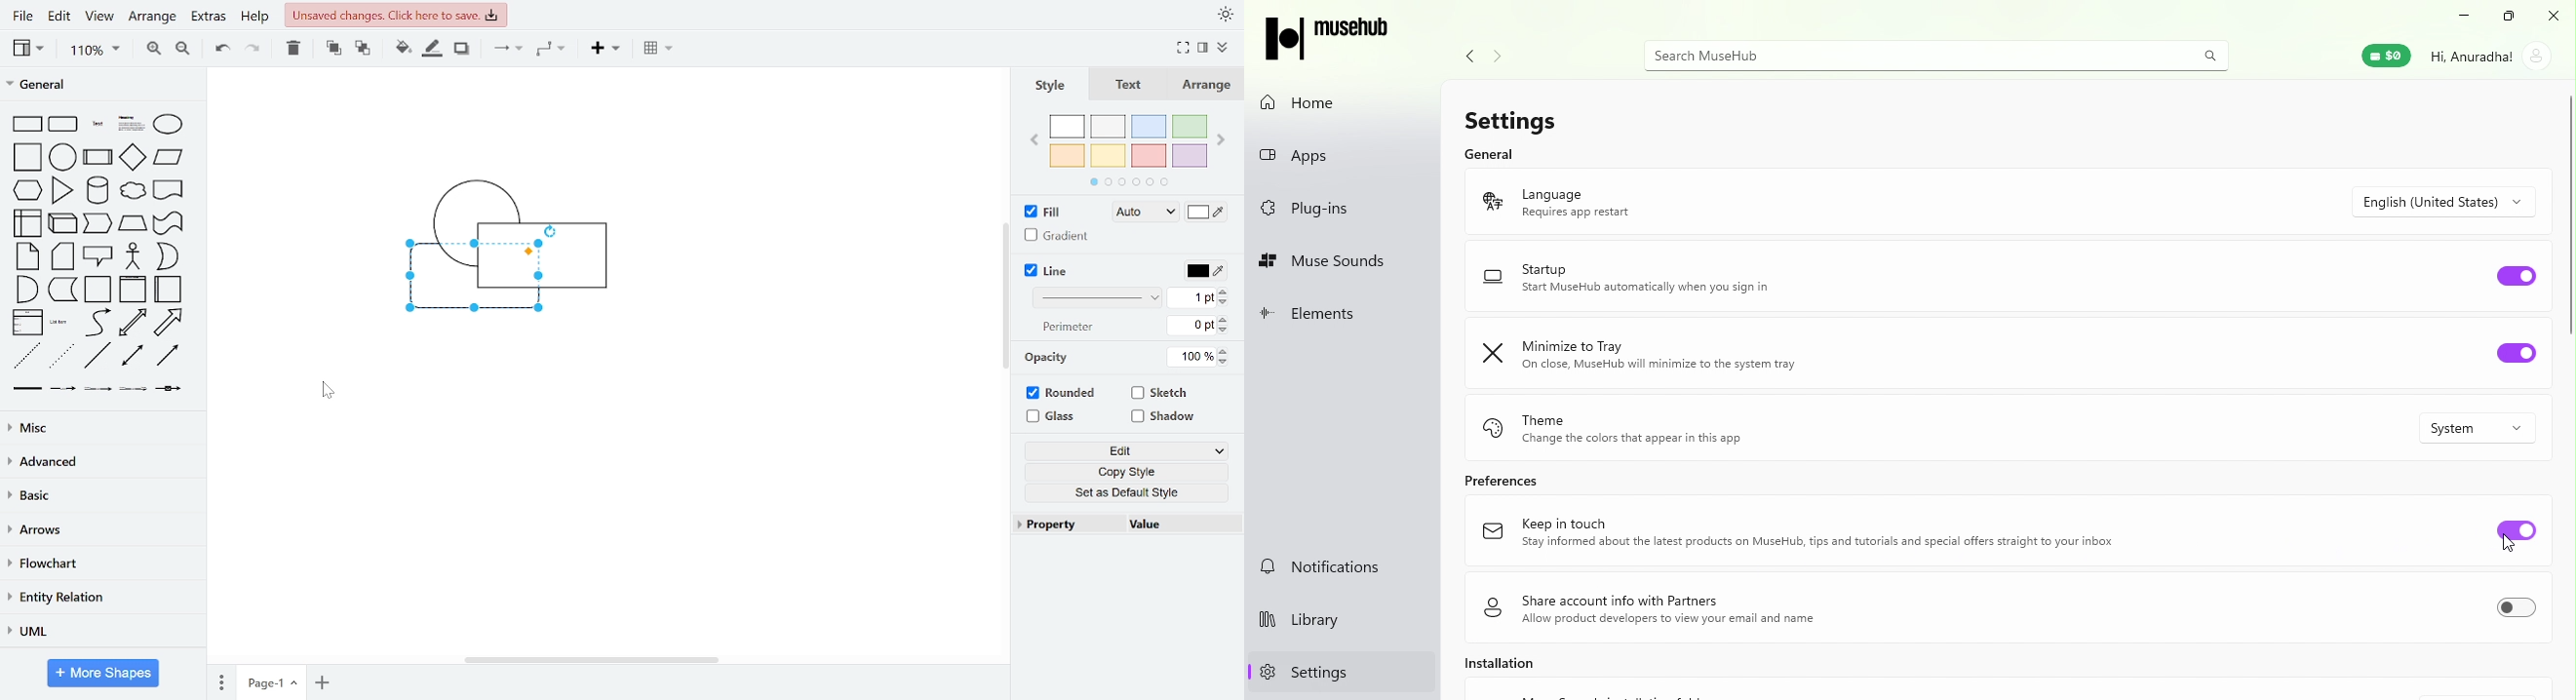  What do you see at coordinates (505, 252) in the screenshot?
I see `diagram` at bounding box center [505, 252].